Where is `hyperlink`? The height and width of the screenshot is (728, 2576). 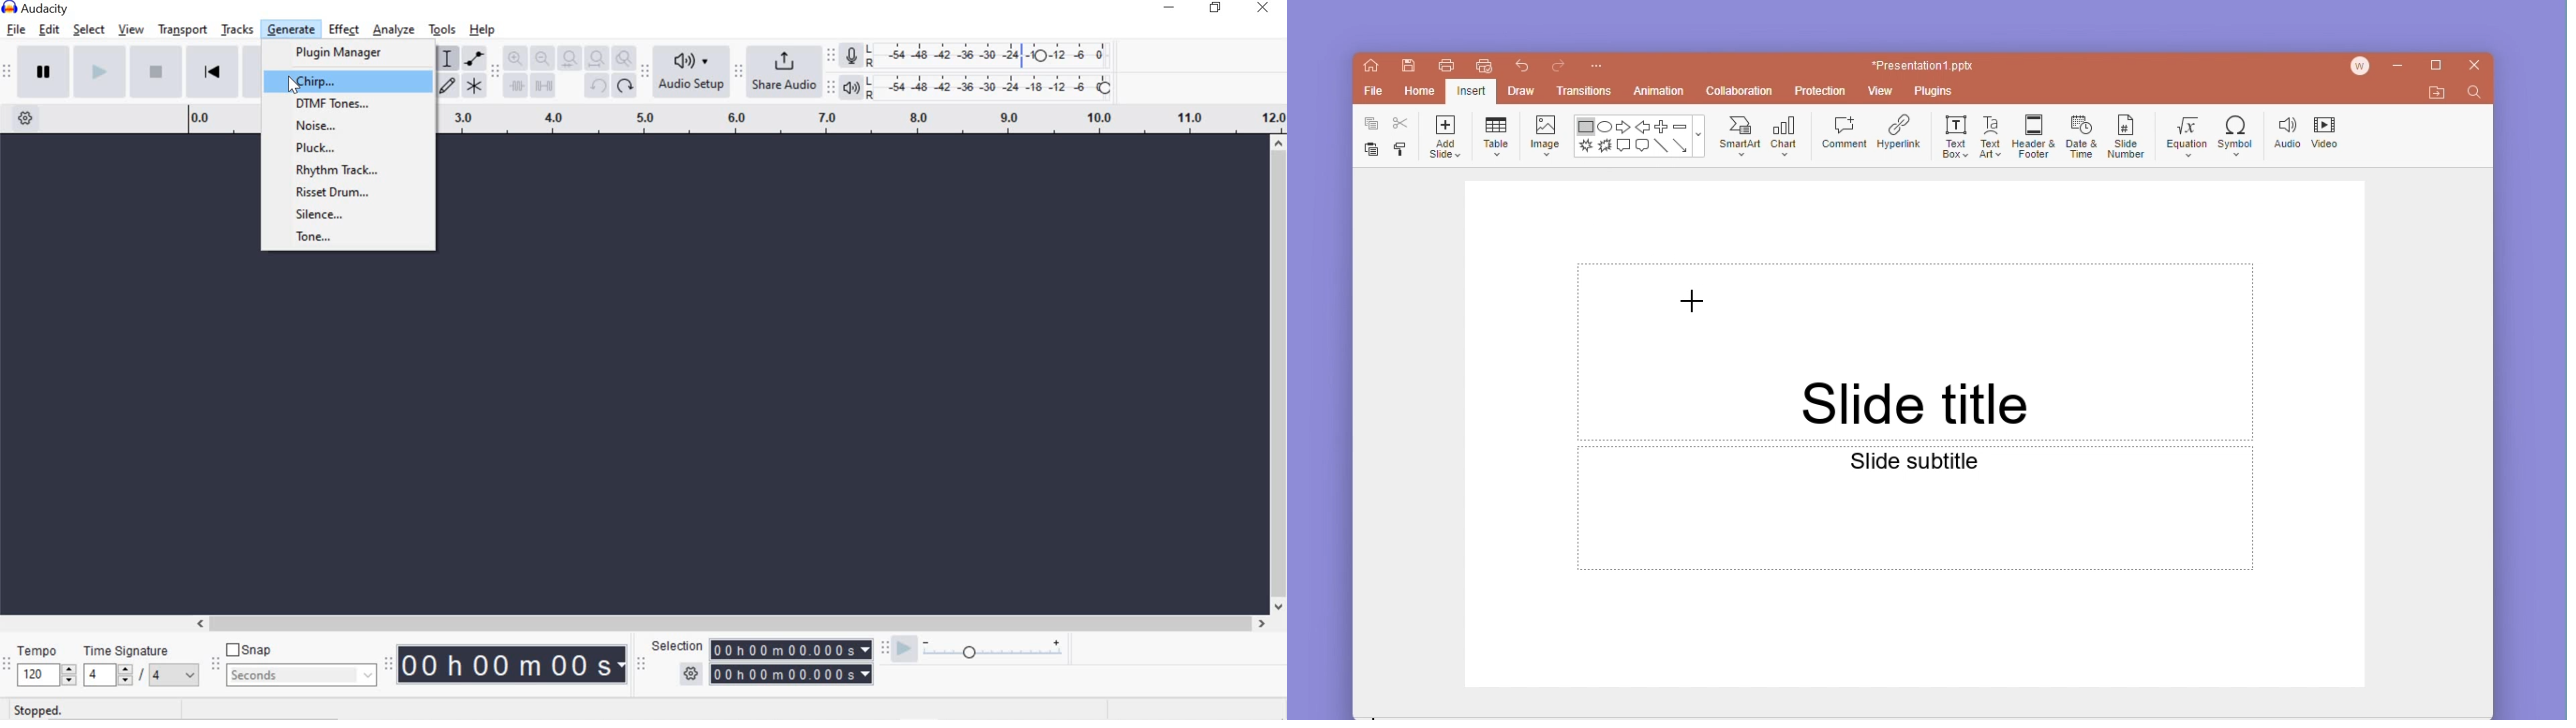
hyperlink is located at coordinates (1899, 131).